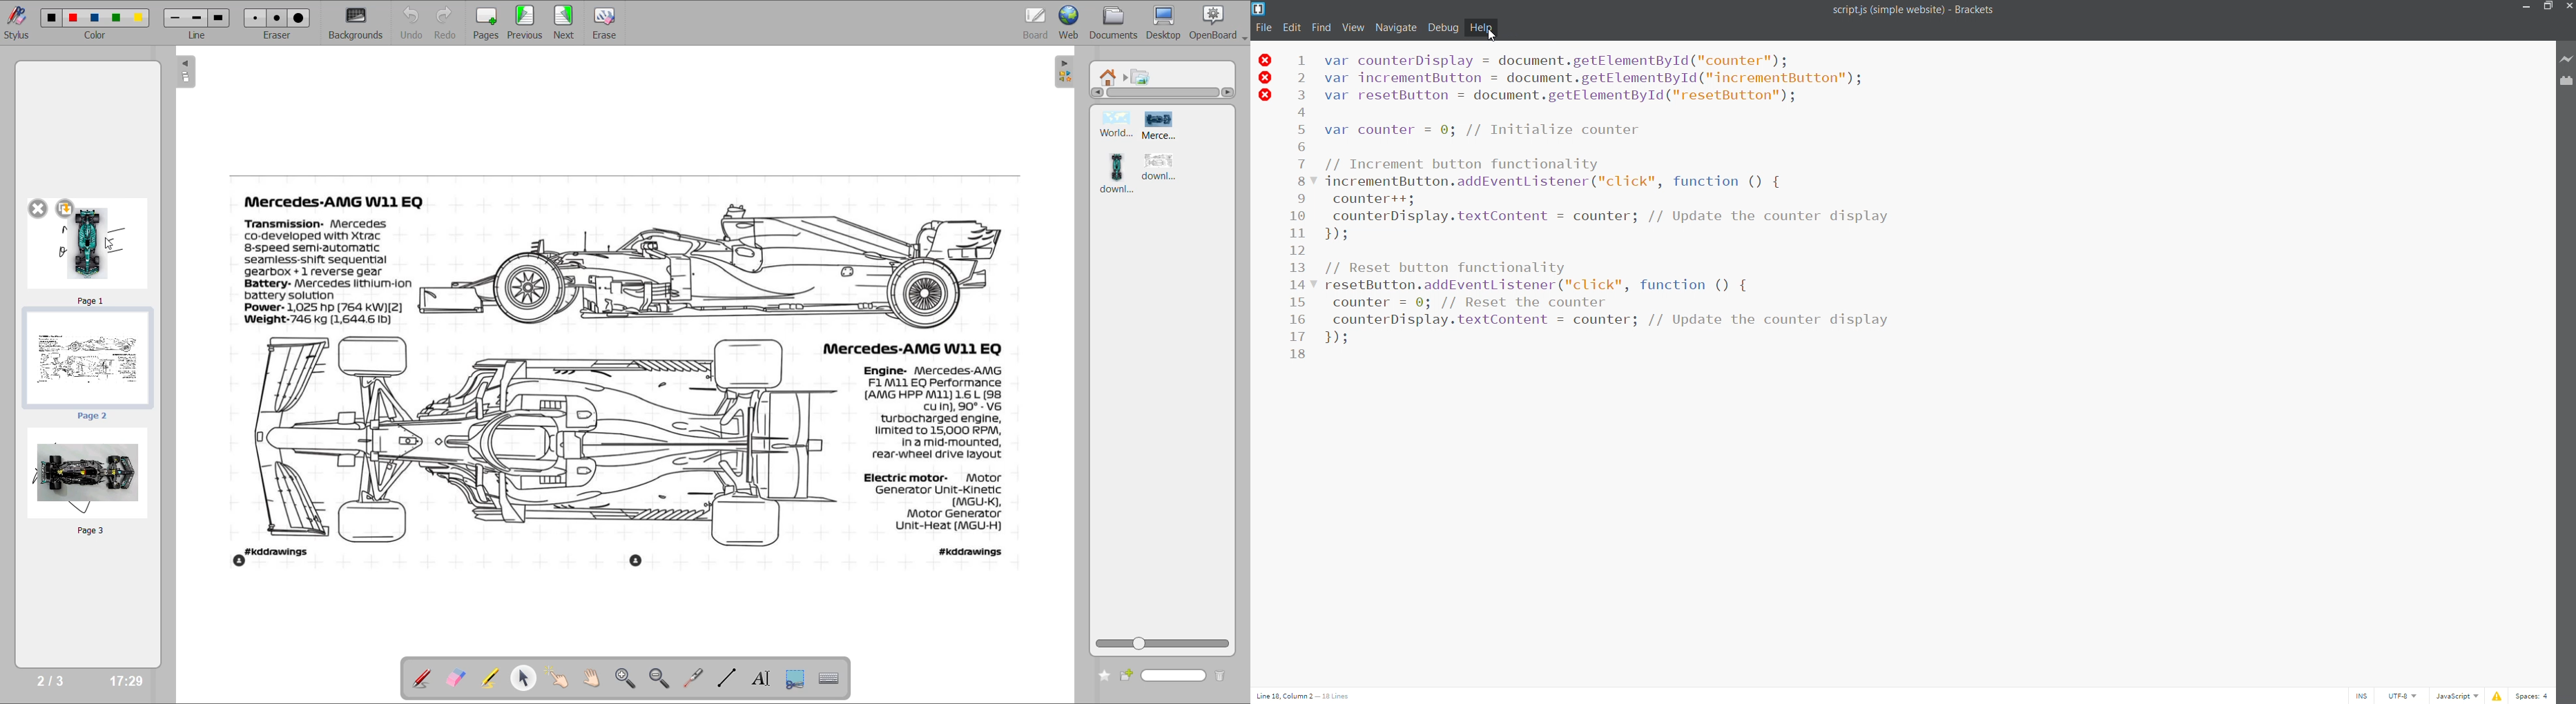  Describe the element at coordinates (1116, 173) in the screenshot. I see `image 3` at that location.